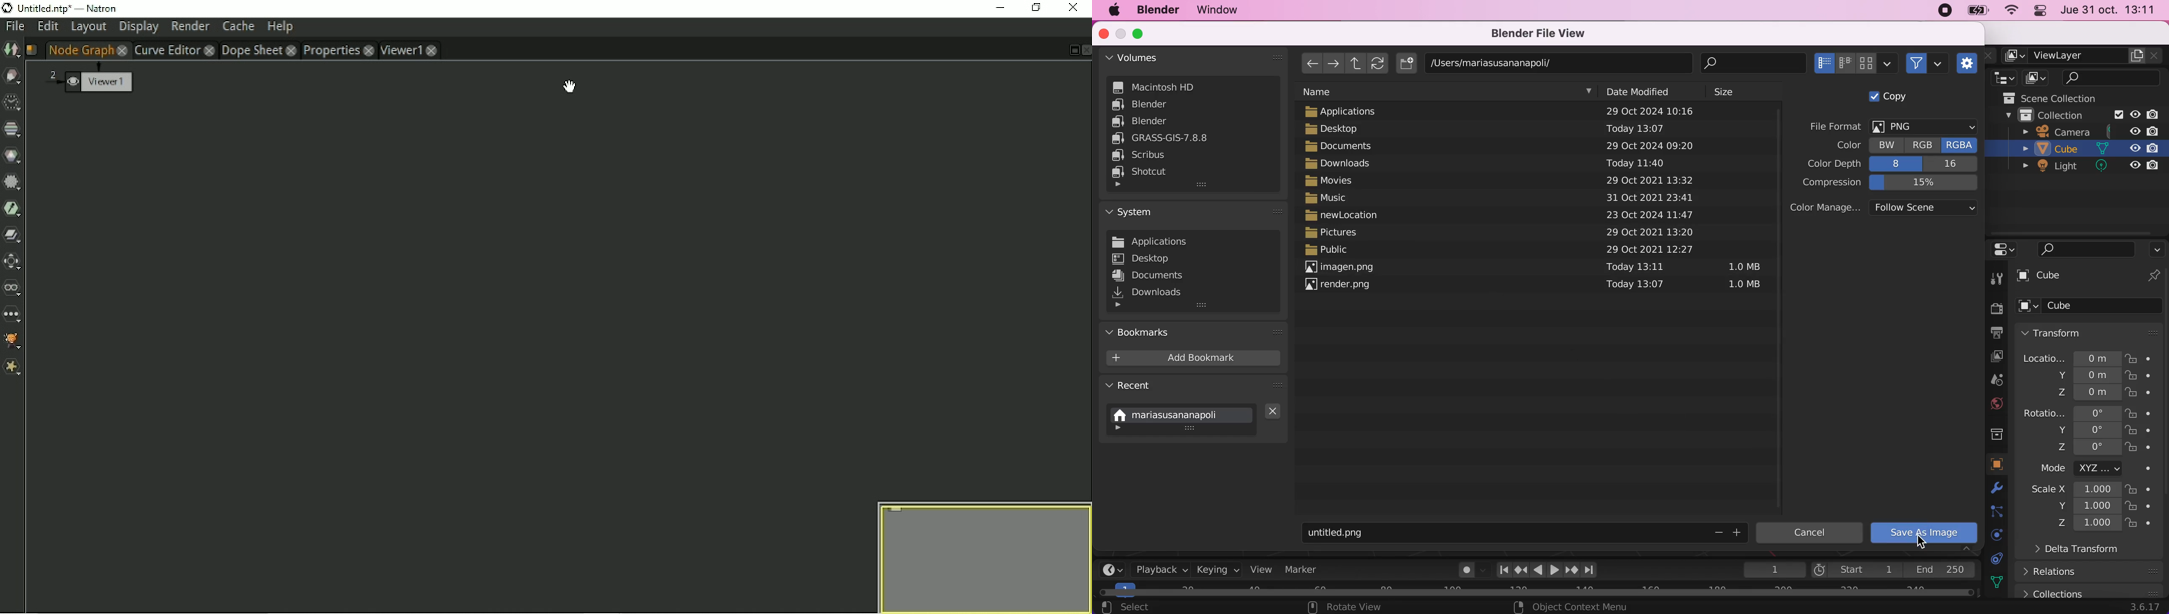 Image resolution: width=2184 pixels, height=616 pixels. I want to click on recording stopped, so click(1943, 11).